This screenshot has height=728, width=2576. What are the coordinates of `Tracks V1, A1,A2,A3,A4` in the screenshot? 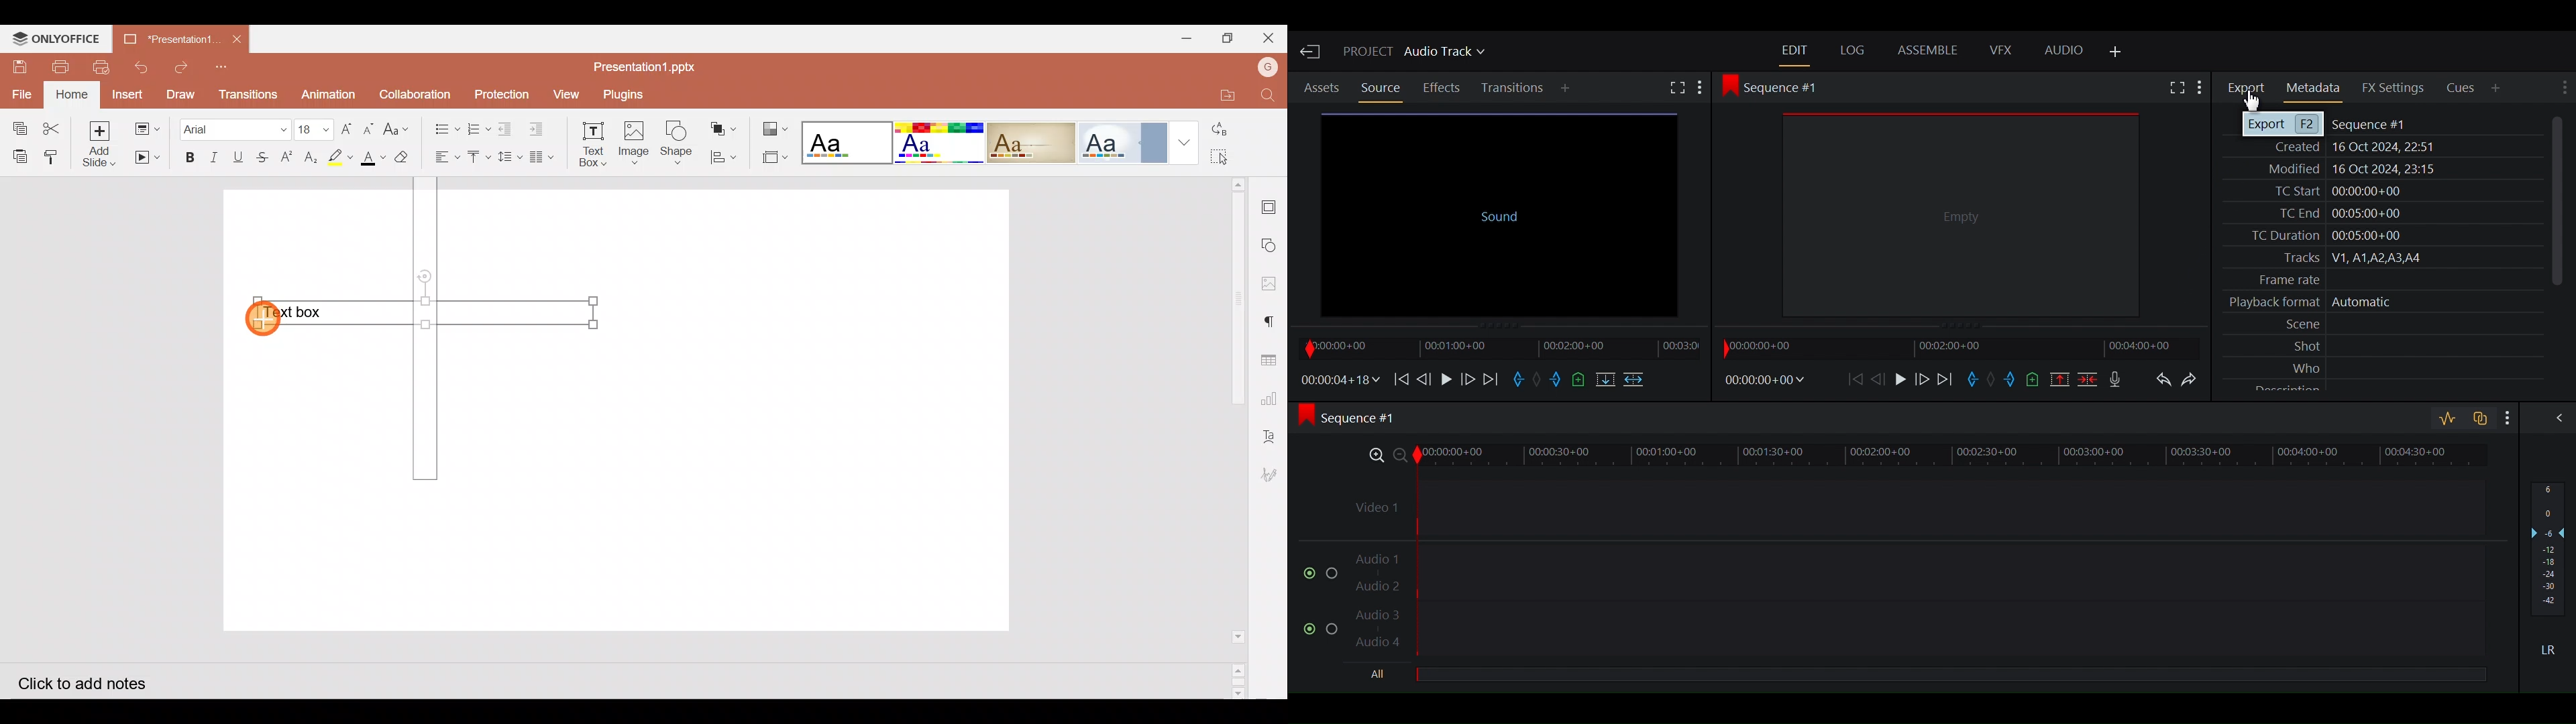 It's located at (2347, 259).